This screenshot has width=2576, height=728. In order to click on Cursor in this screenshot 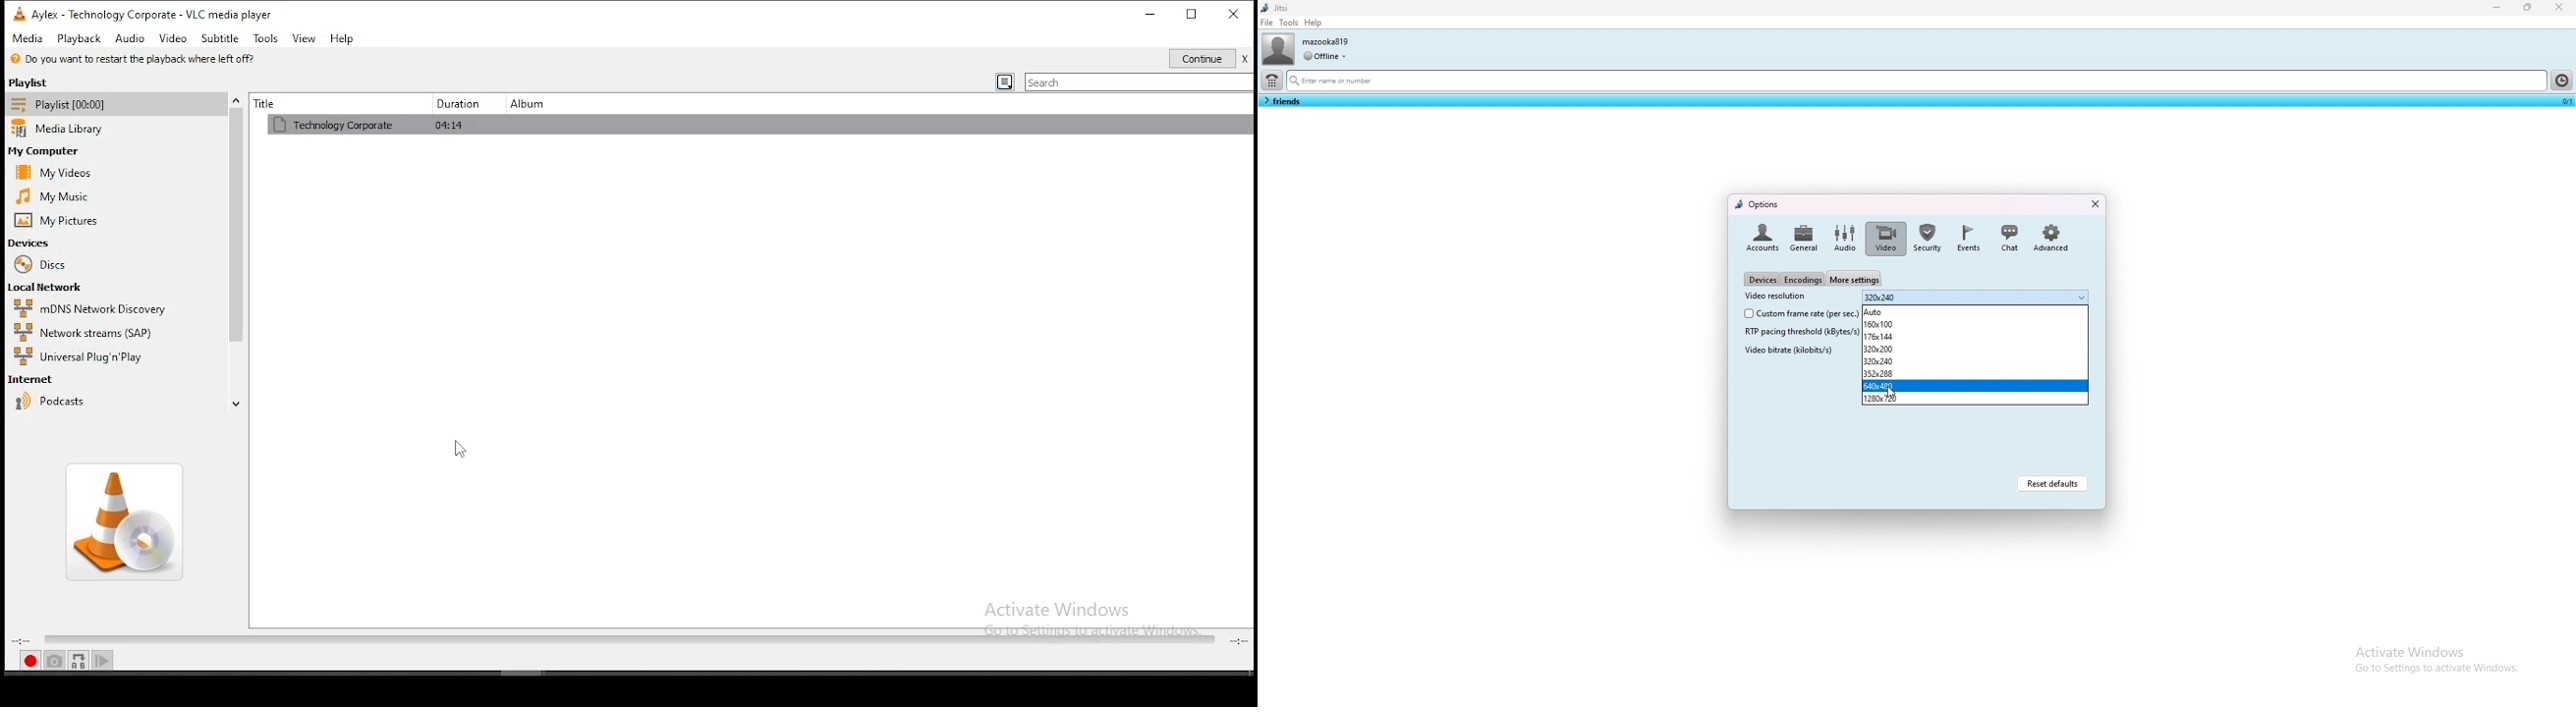, I will do `click(461, 449)`.